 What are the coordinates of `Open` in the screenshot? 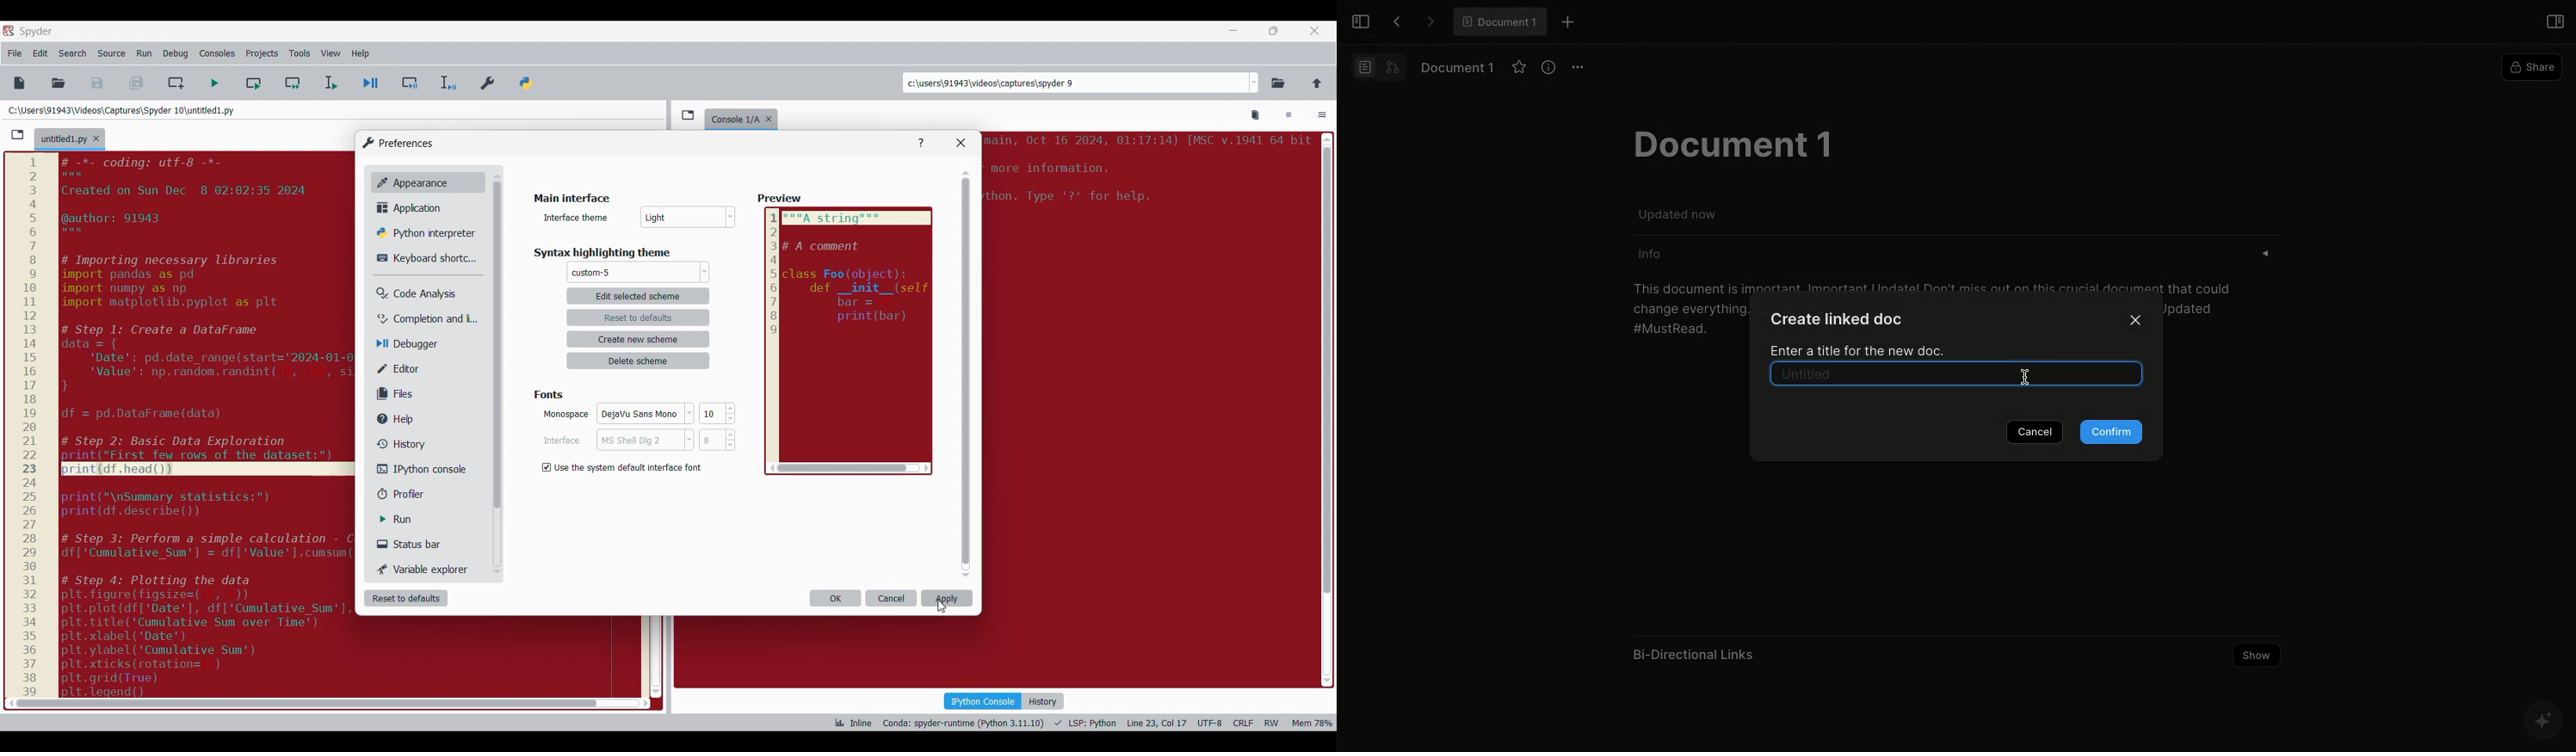 It's located at (59, 83).